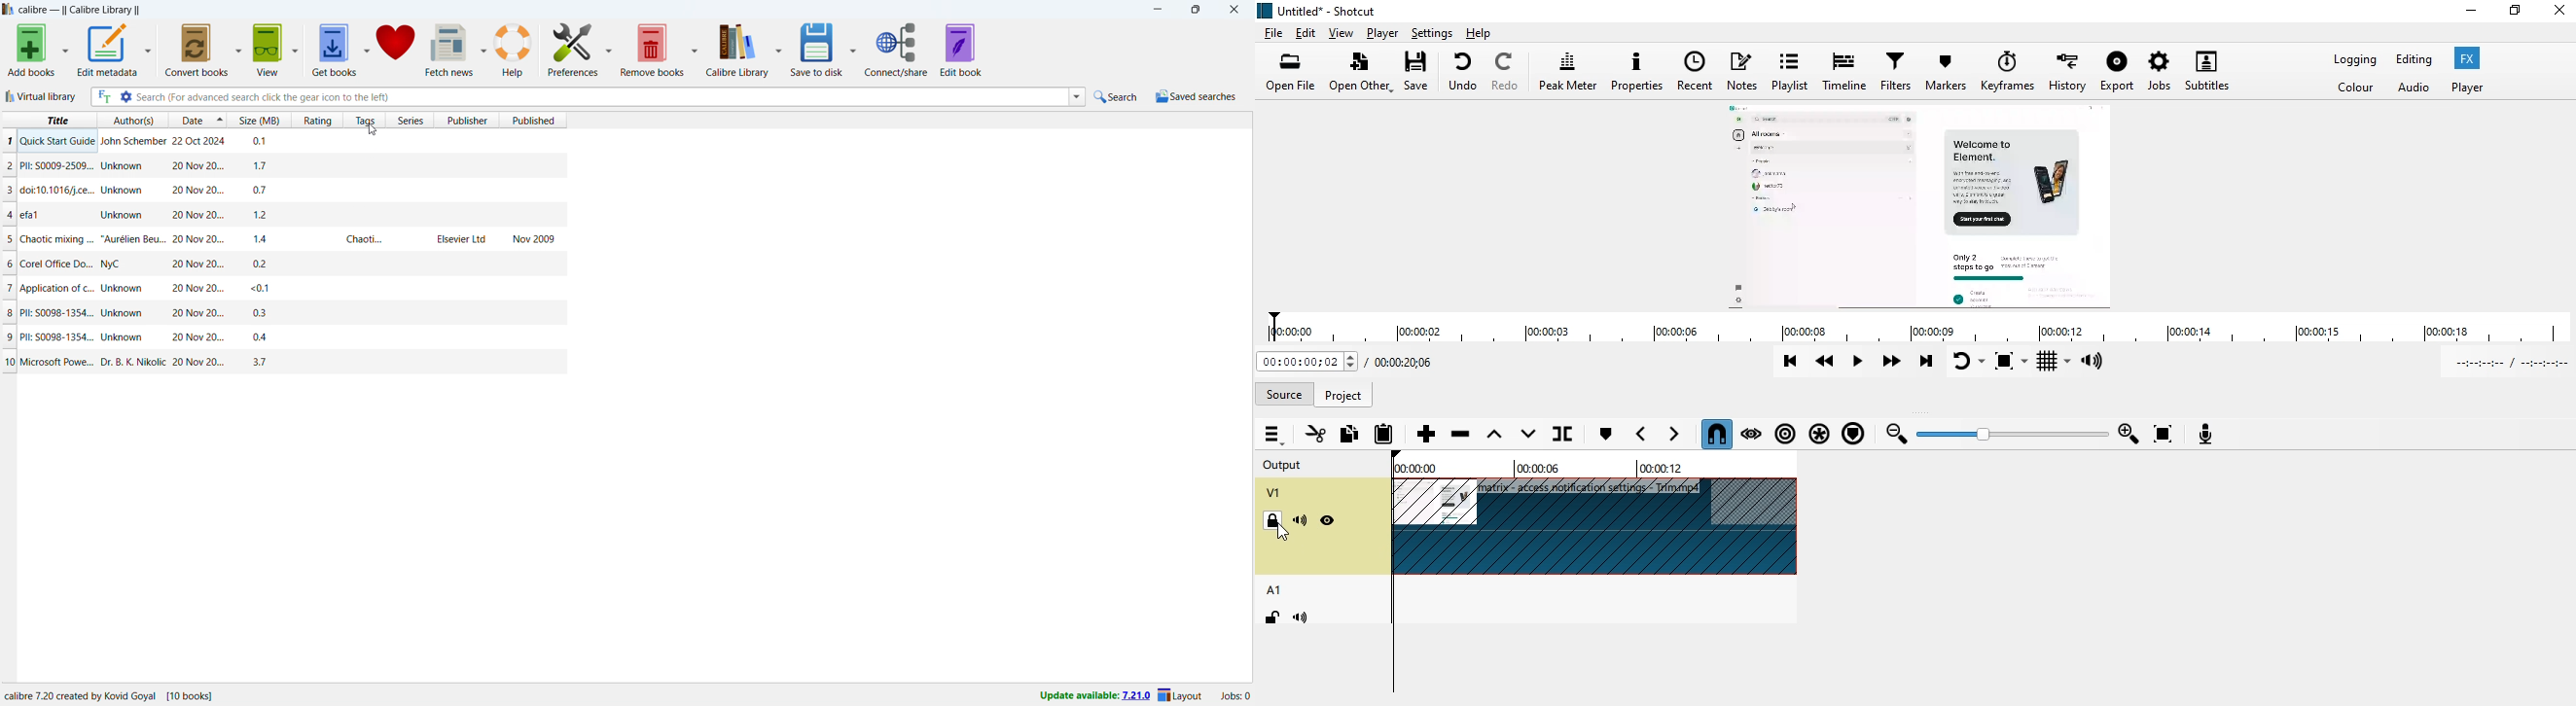 The height and width of the screenshot is (728, 2576). Describe the element at coordinates (1898, 71) in the screenshot. I see `filters` at that location.